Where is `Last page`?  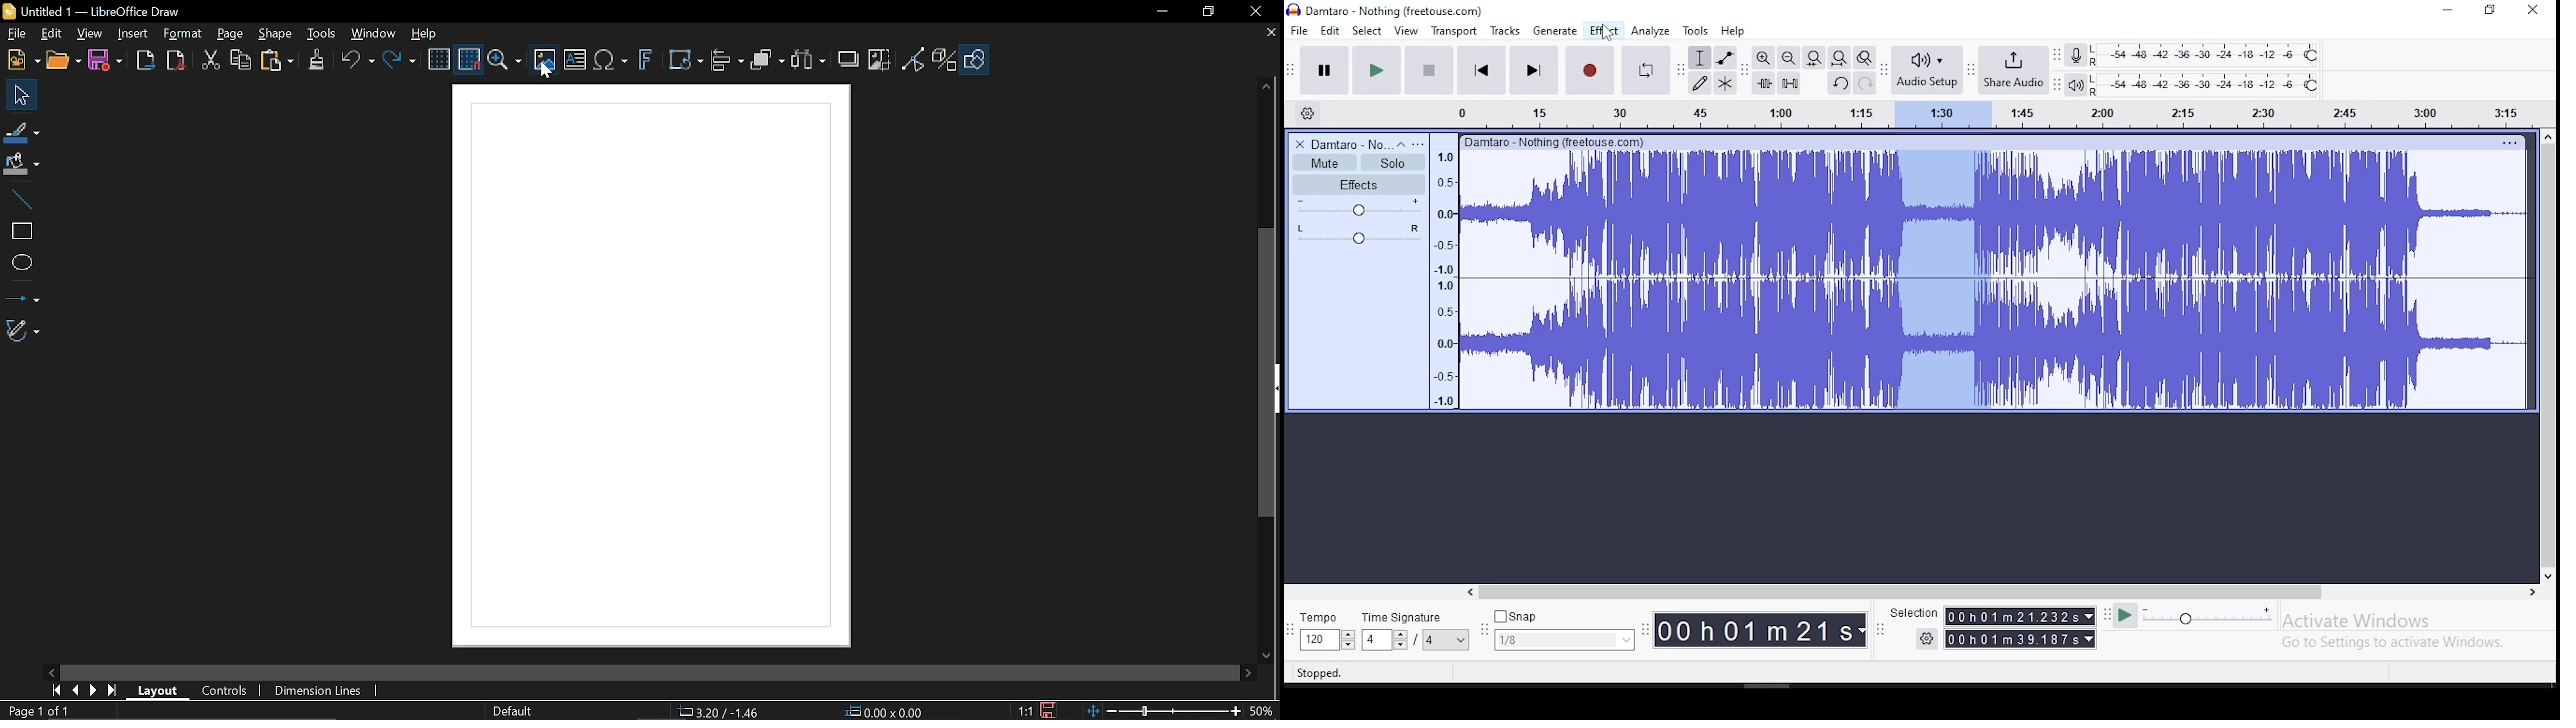
Last page is located at coordinates (112, 691).